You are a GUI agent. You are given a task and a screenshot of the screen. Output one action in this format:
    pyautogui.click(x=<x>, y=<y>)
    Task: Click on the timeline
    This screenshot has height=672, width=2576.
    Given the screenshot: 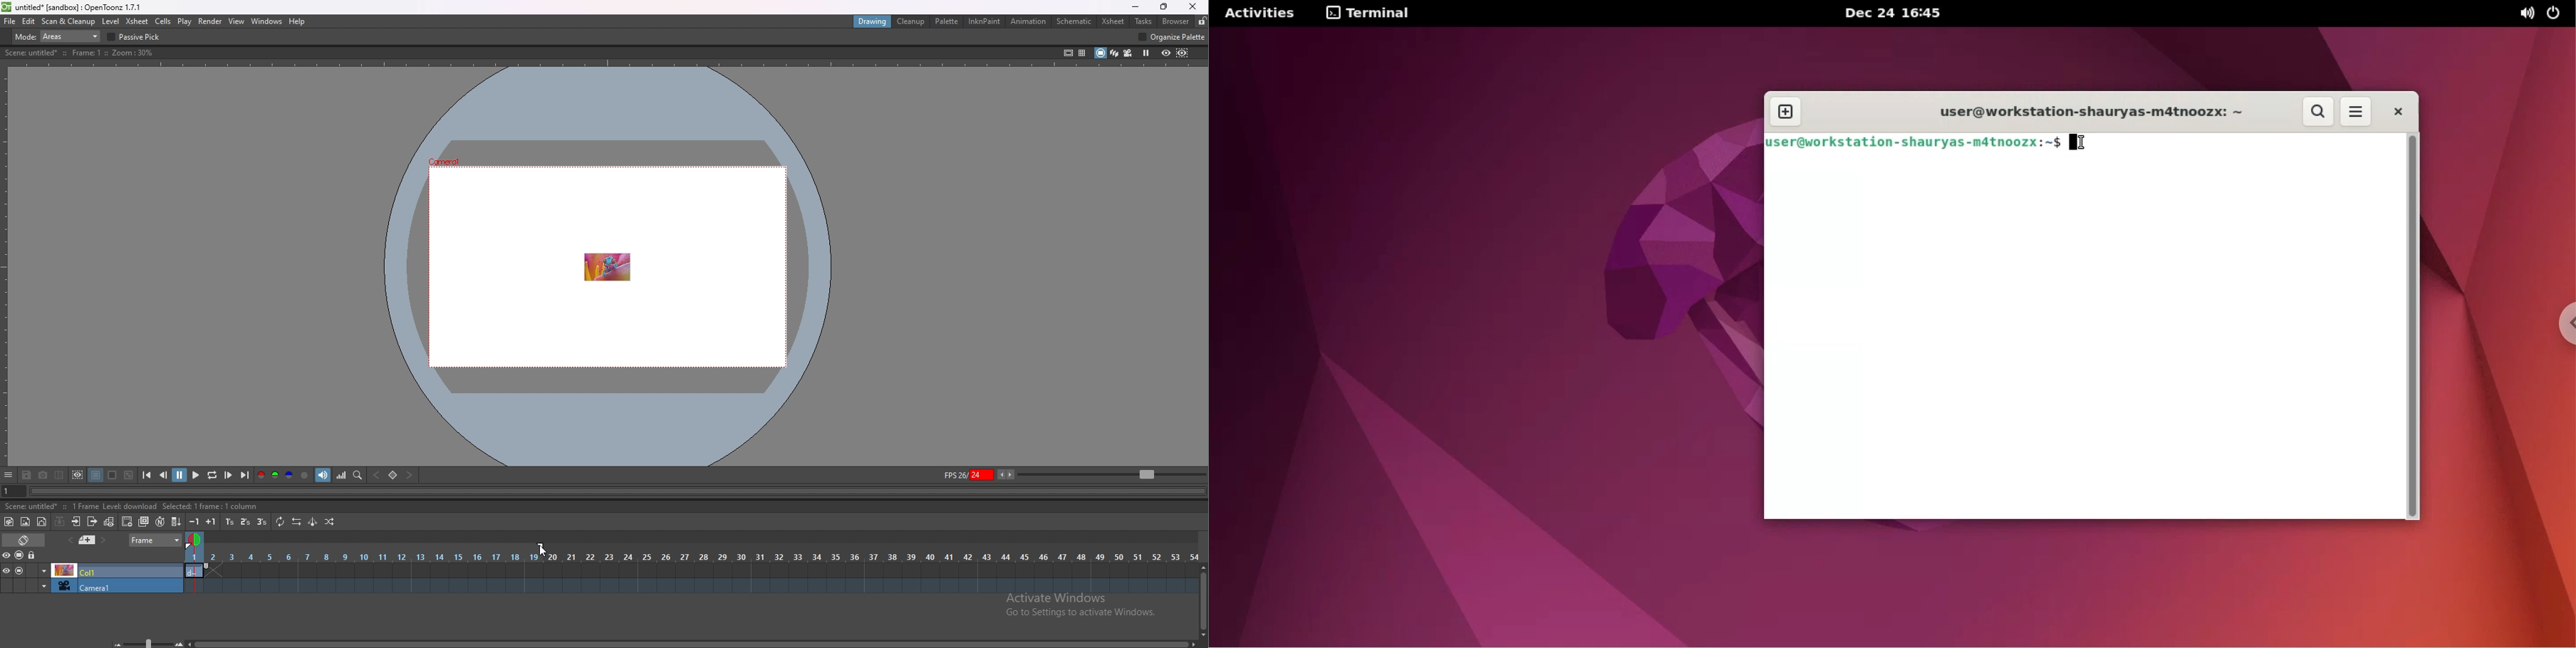 What is the action you would take?
    pyautogui.click(x=690, y=586)
    